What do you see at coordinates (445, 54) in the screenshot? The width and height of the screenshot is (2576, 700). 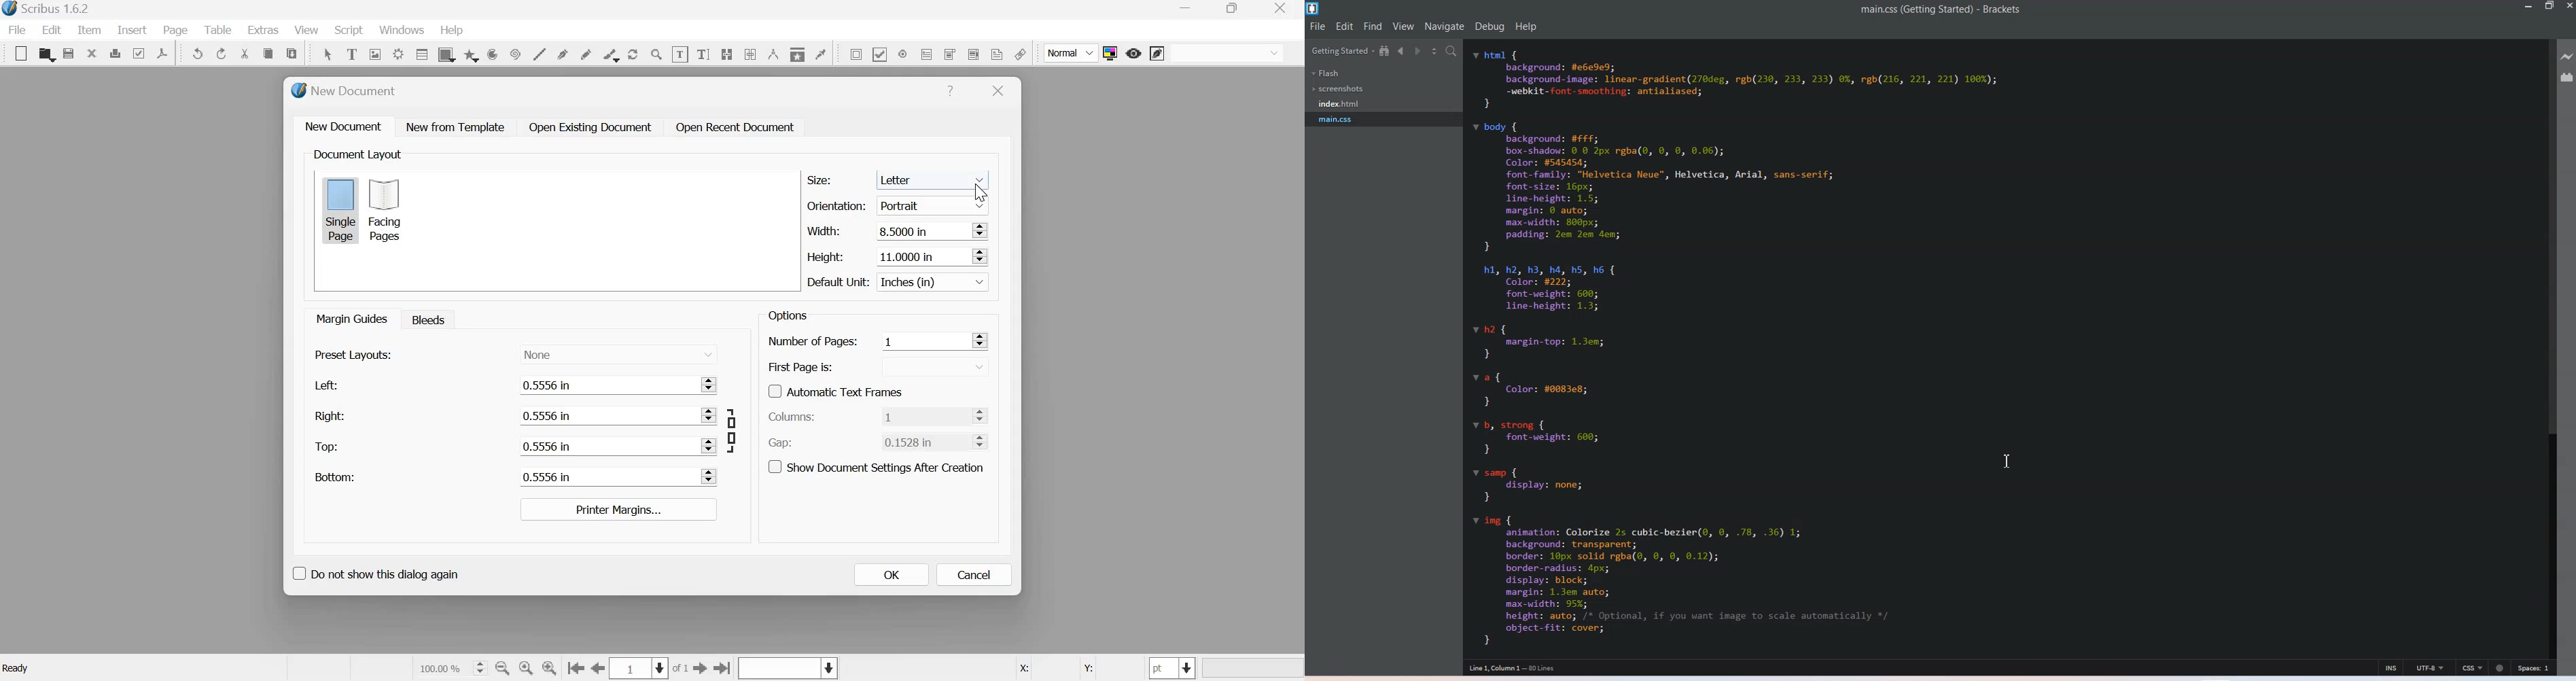 I see `shape` at bounding box center [445, 54].